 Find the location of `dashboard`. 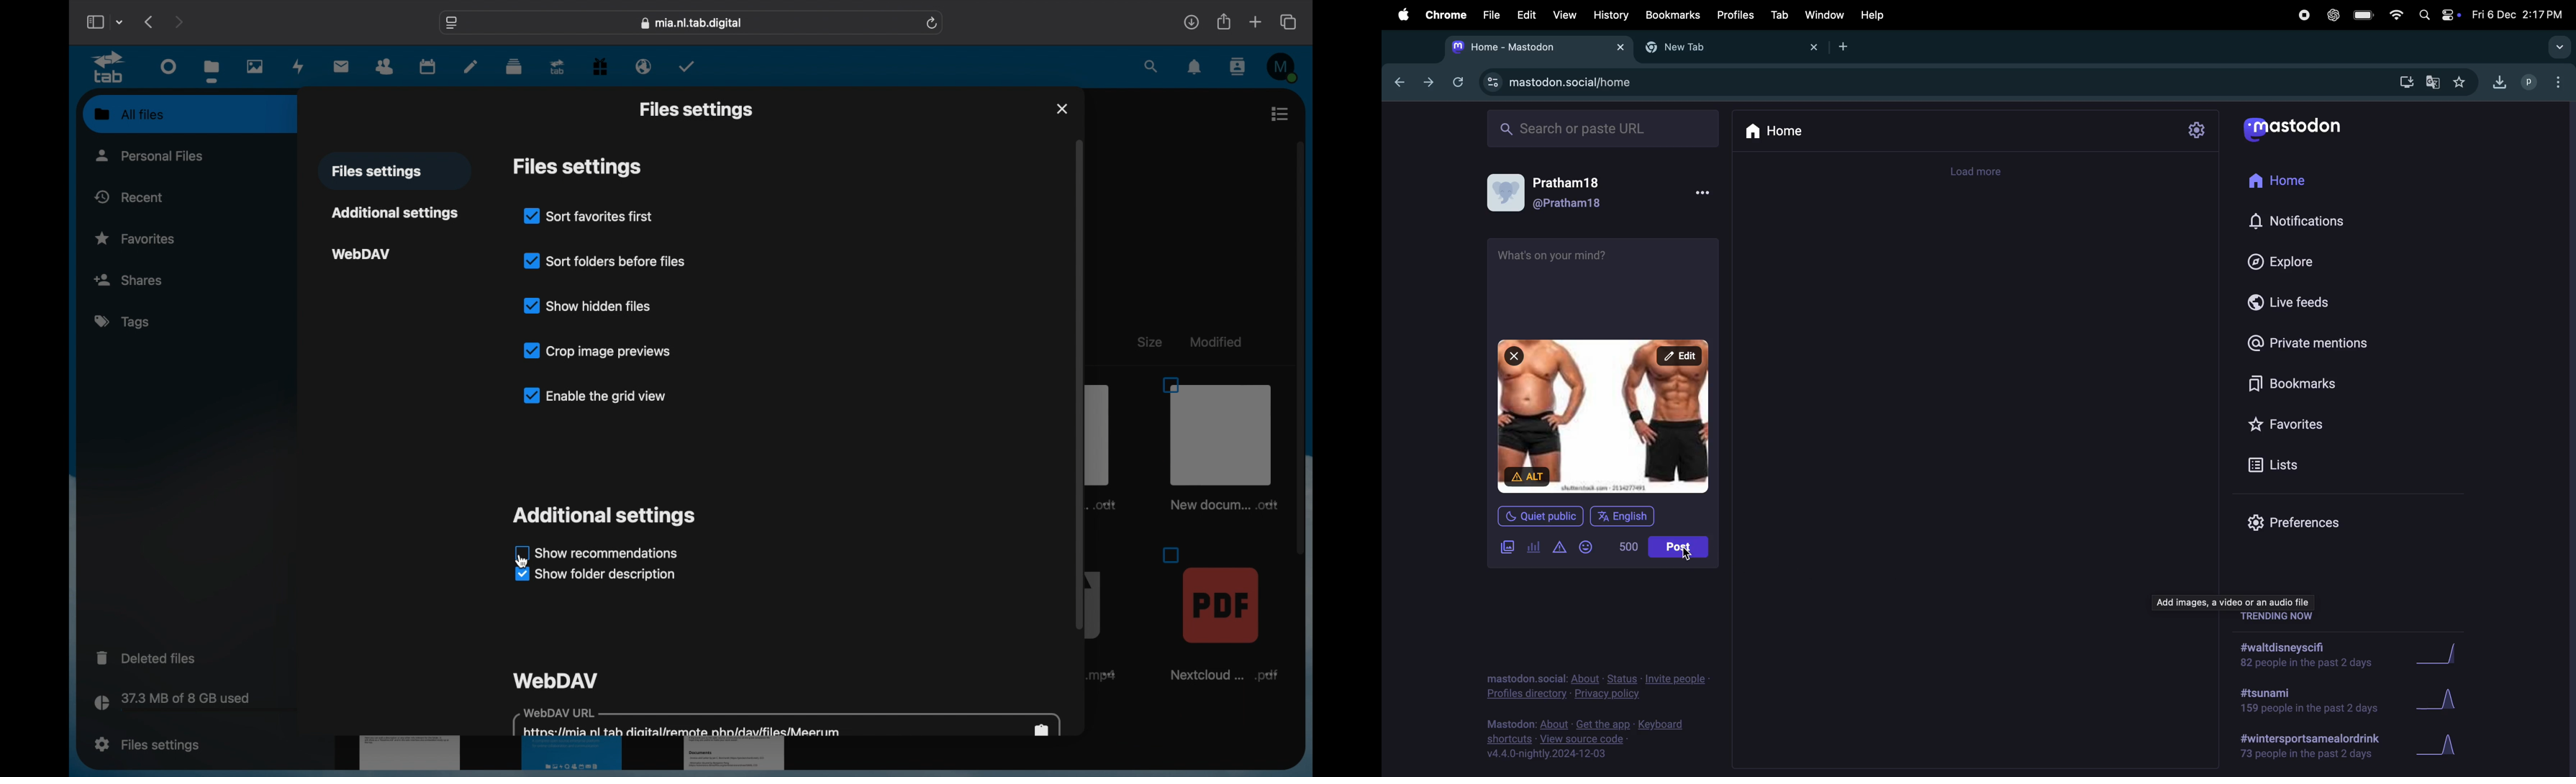

dashboard is located at coordinates (168, 67).